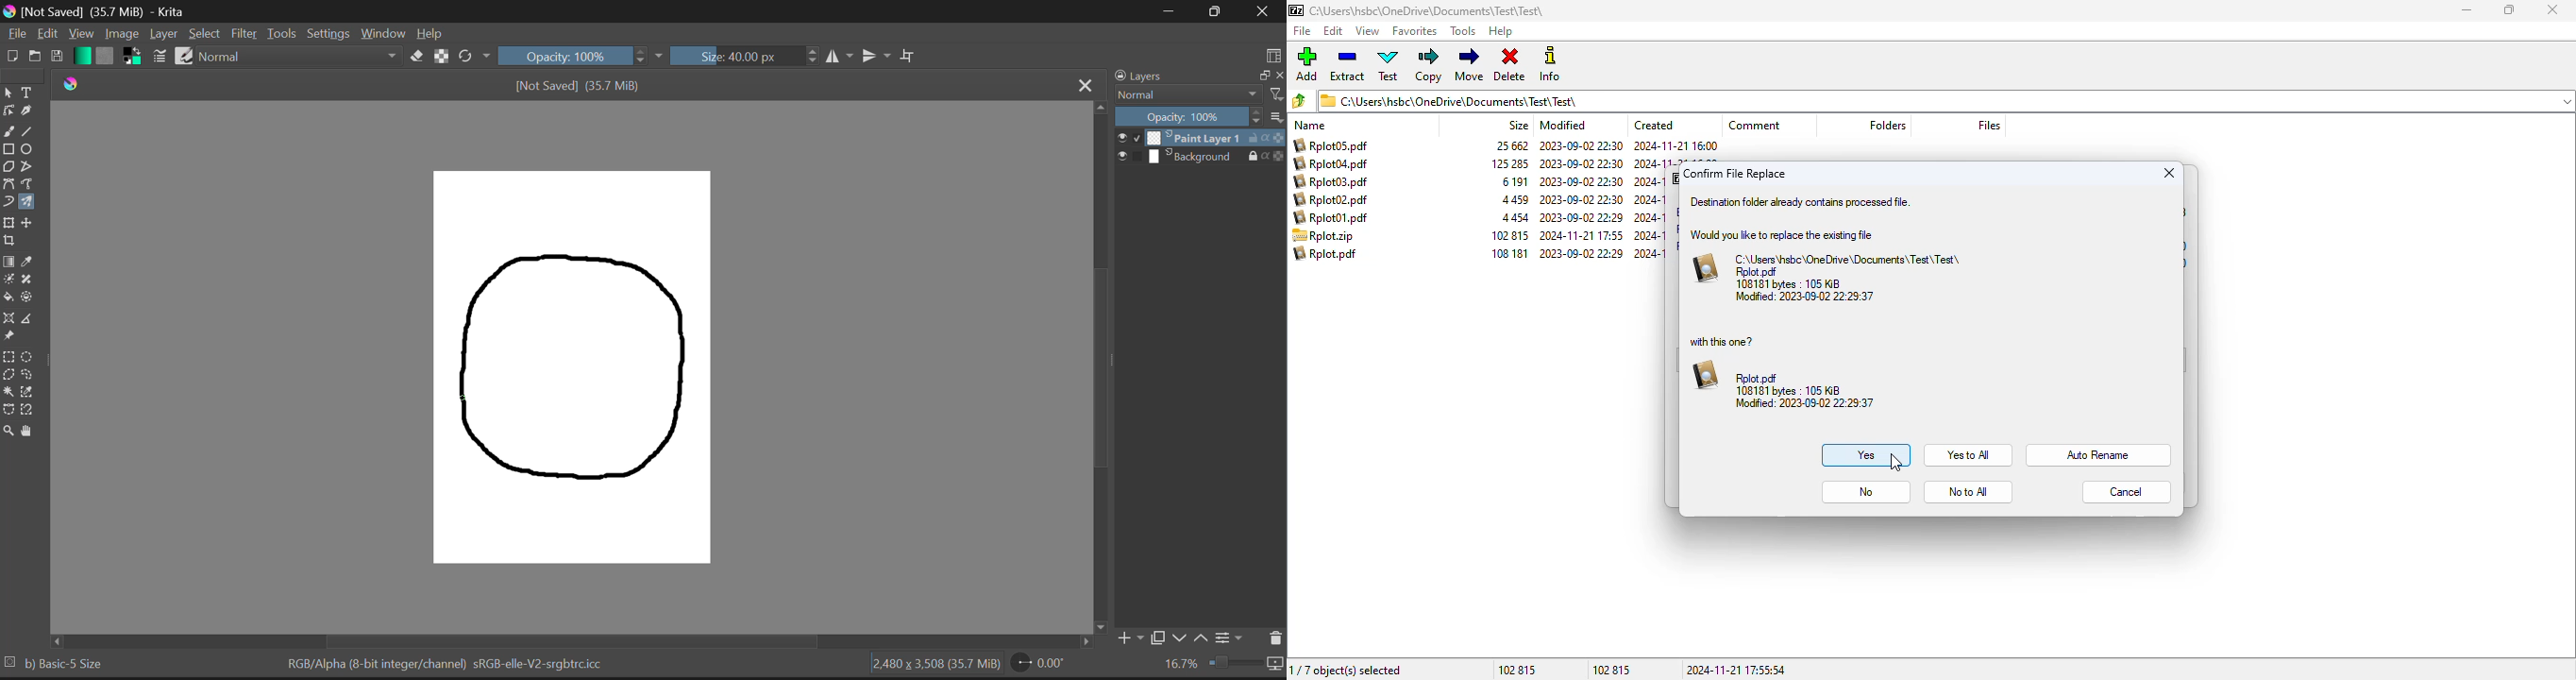  I want to click on 102 815, so click(1510, 236).